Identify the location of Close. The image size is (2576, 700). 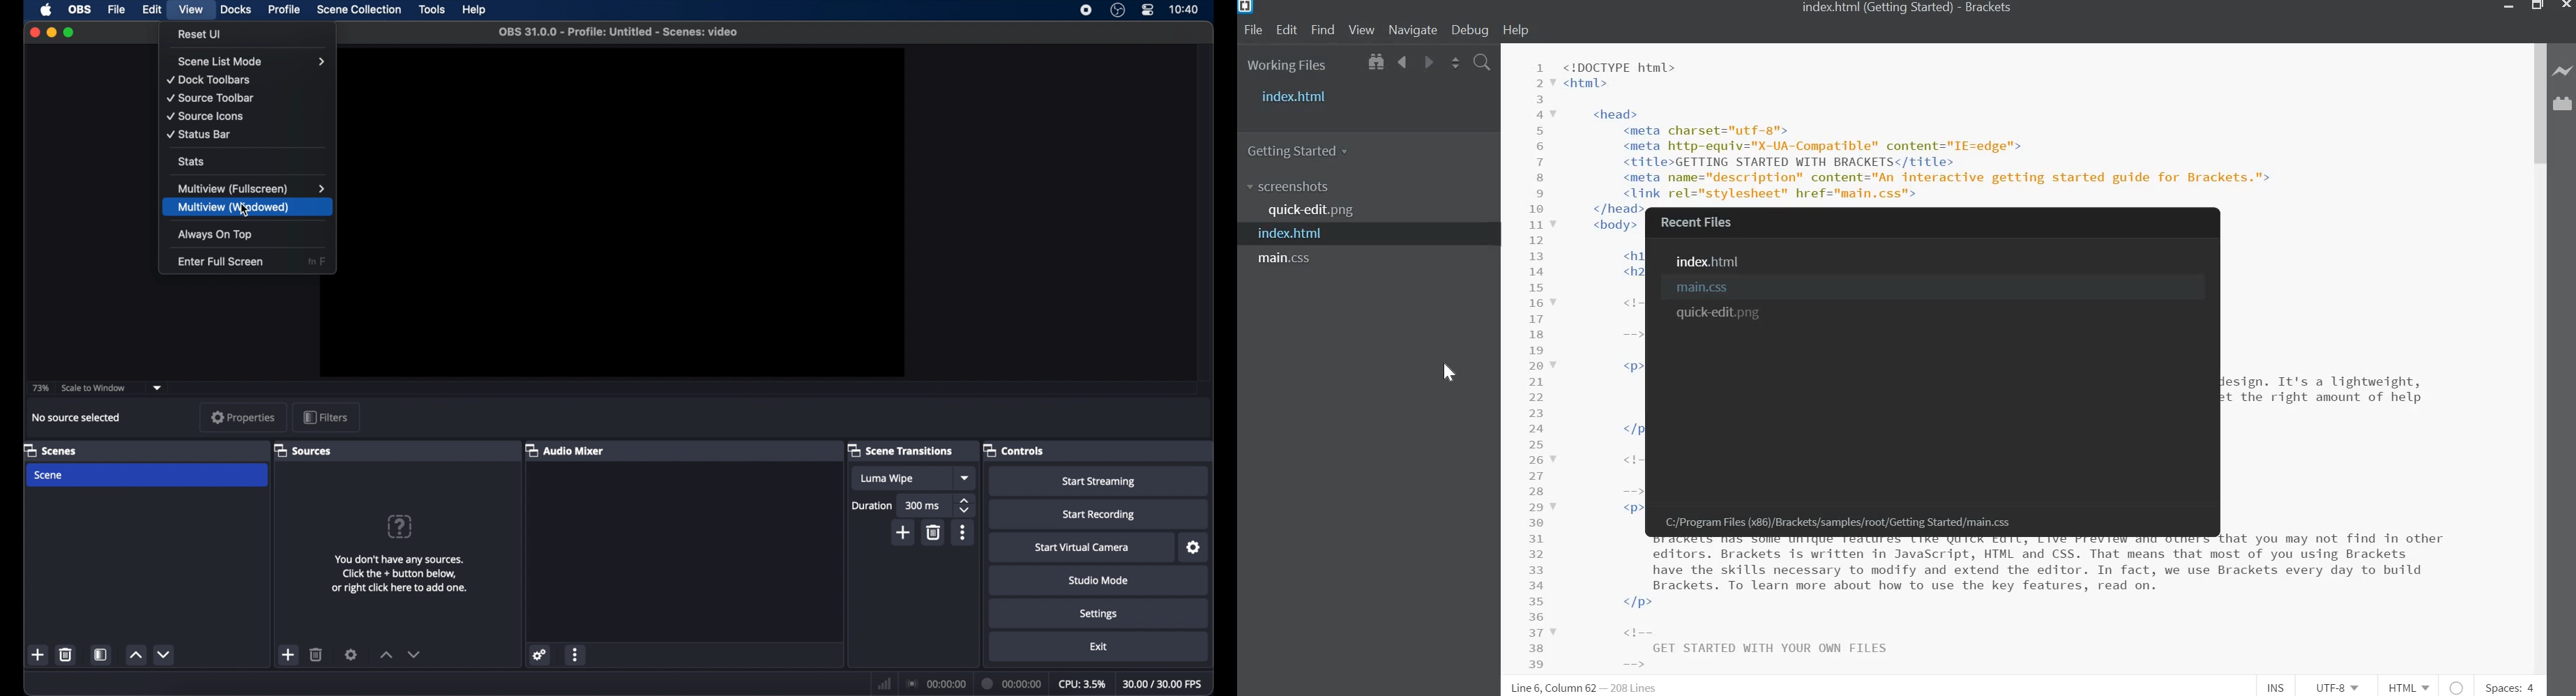
(2565, 6).